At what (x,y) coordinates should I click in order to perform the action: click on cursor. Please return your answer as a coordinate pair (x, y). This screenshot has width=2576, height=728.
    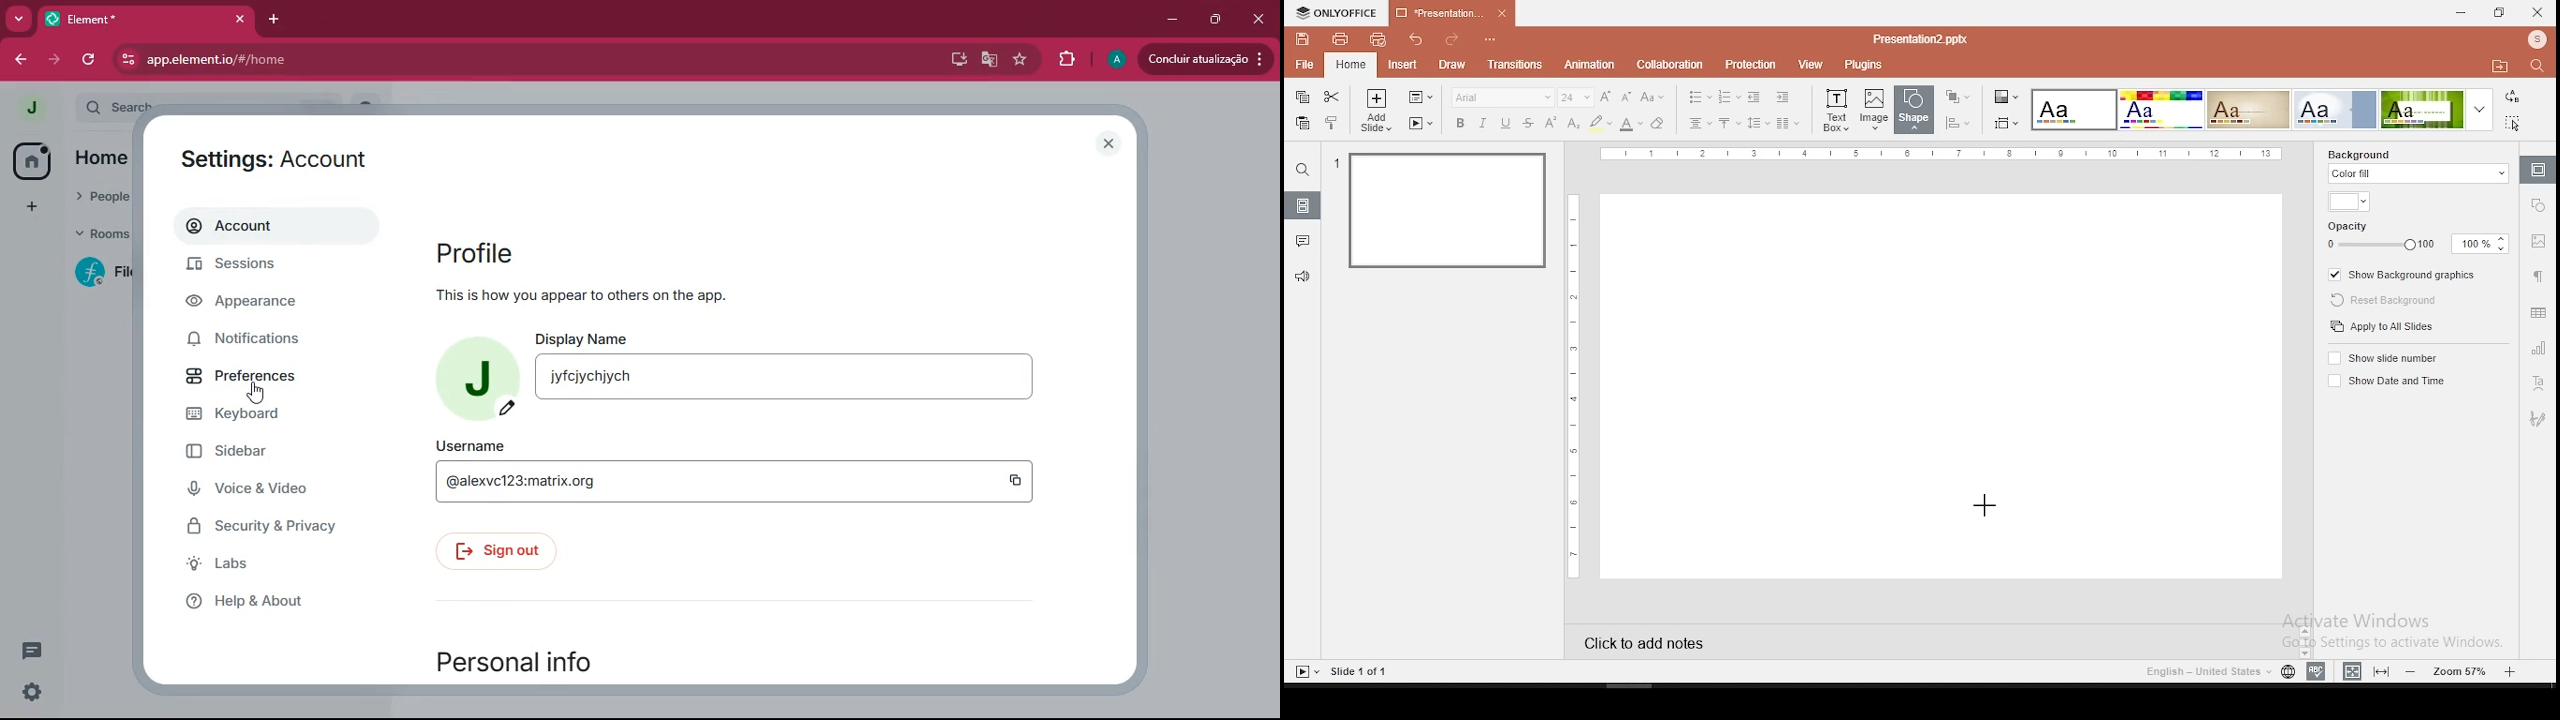
    Looking at the image, I should click on (256, 395).